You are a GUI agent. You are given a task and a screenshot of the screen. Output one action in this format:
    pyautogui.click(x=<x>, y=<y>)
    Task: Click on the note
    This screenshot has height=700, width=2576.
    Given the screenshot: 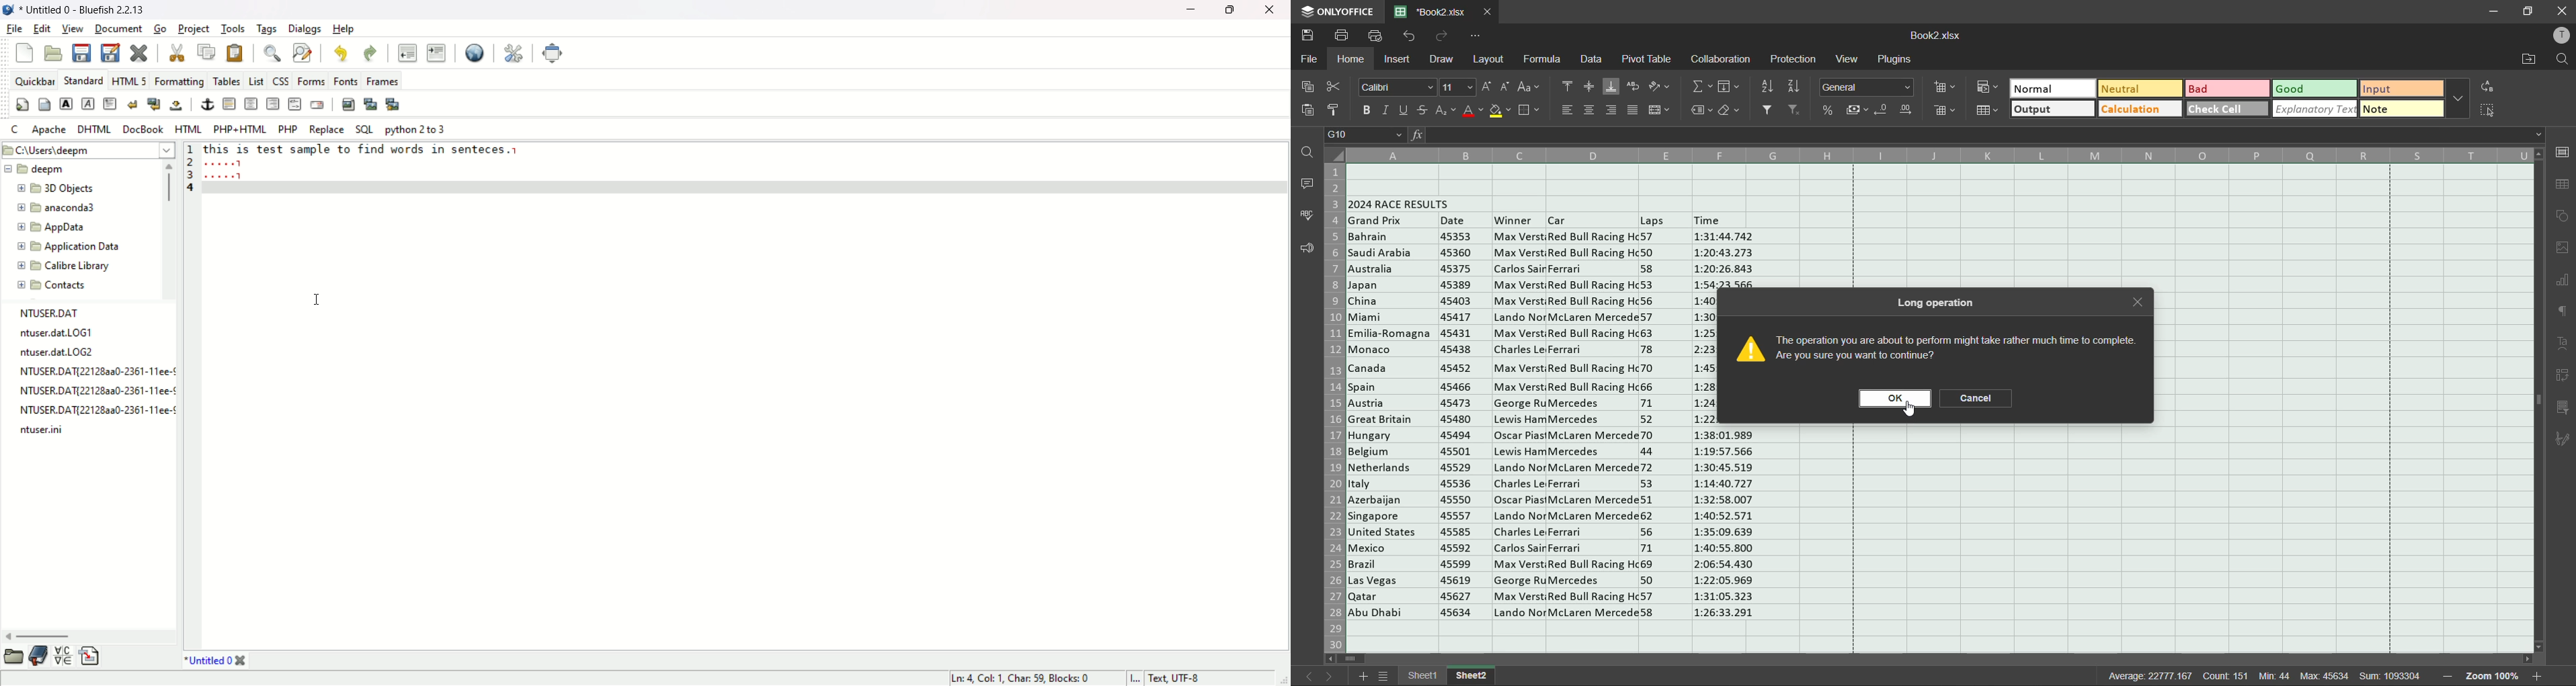 What is the action you would take?
    pyautogui.click(x=2400, y=110)
    